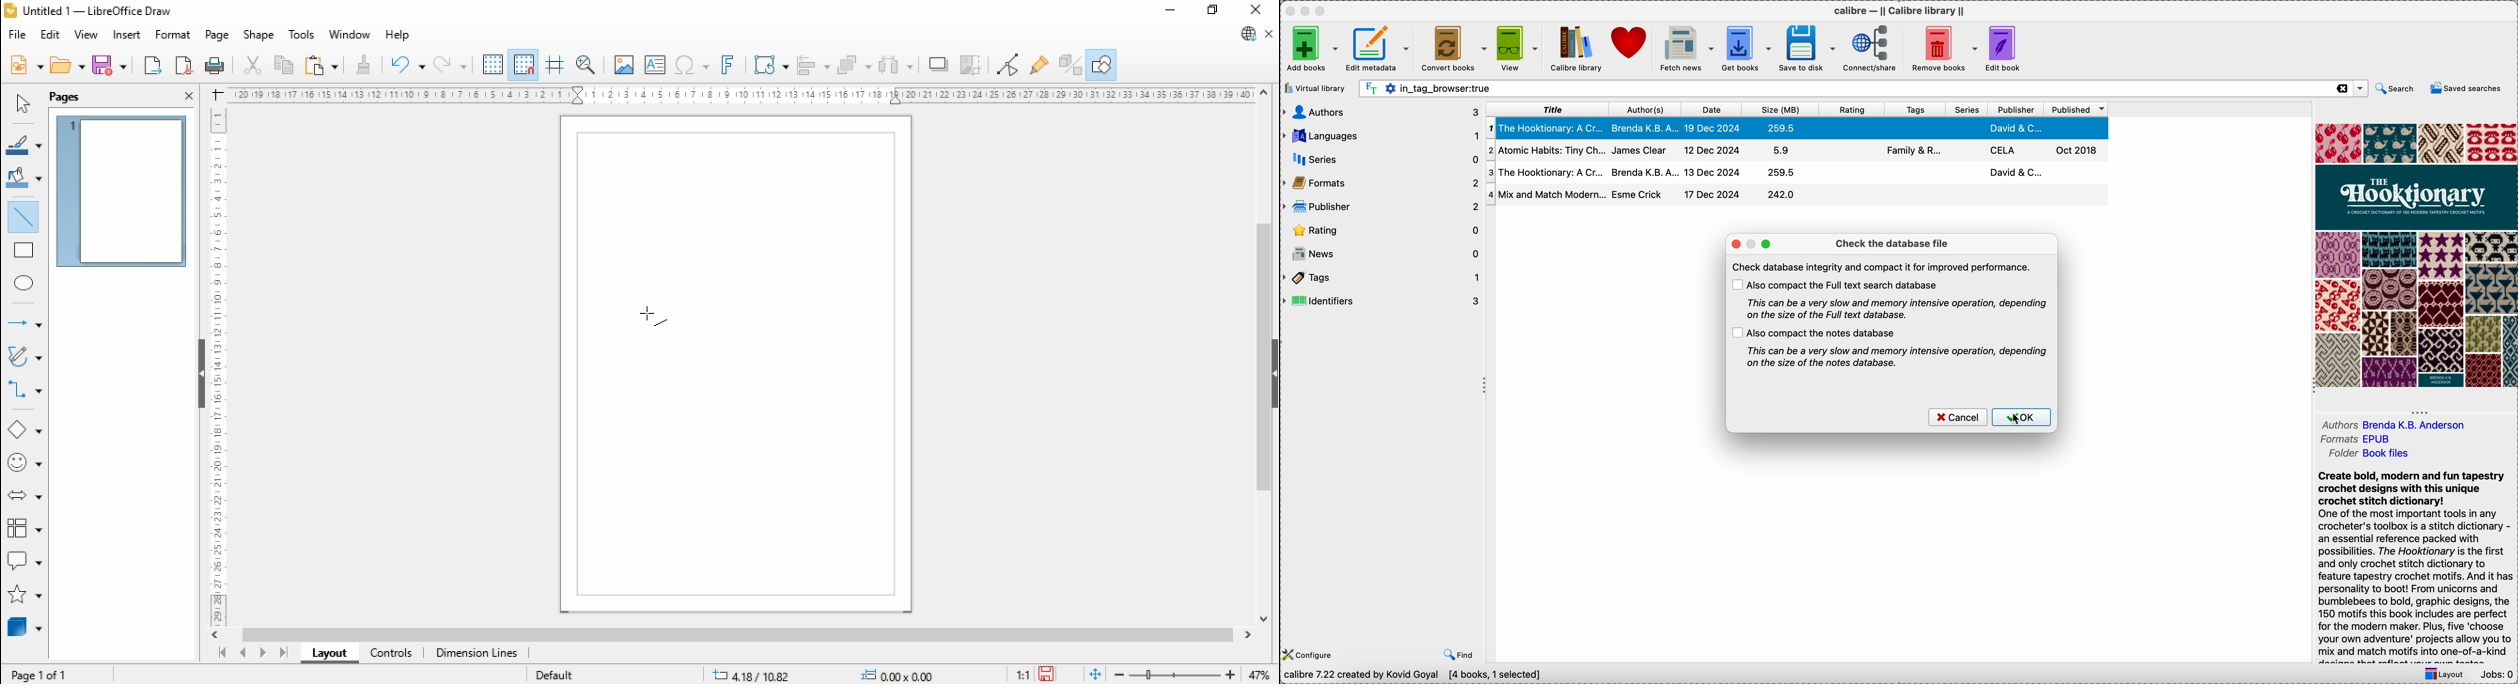  Describe the element at coordinates (1309, 654) in the screenshot. I see `configure` at that location.